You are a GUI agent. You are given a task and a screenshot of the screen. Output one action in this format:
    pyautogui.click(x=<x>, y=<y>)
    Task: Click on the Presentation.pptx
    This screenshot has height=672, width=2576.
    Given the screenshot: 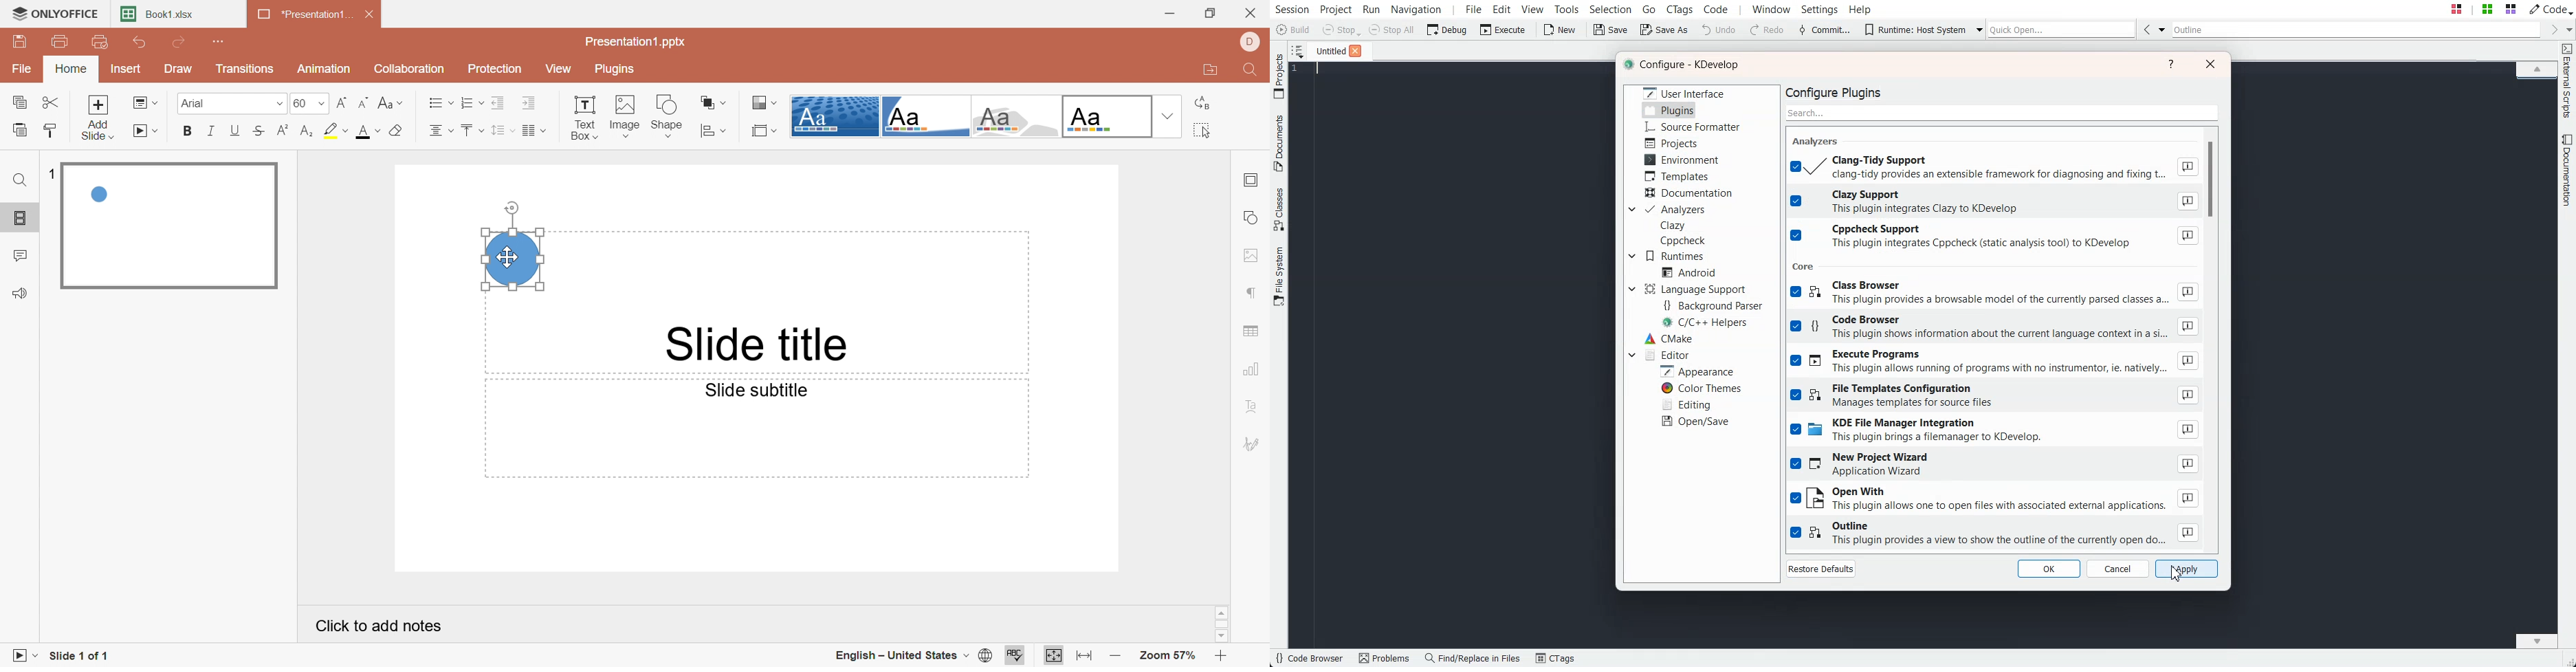 What is the action you would take?
    pyautogui.click(x=636, y=40)
    